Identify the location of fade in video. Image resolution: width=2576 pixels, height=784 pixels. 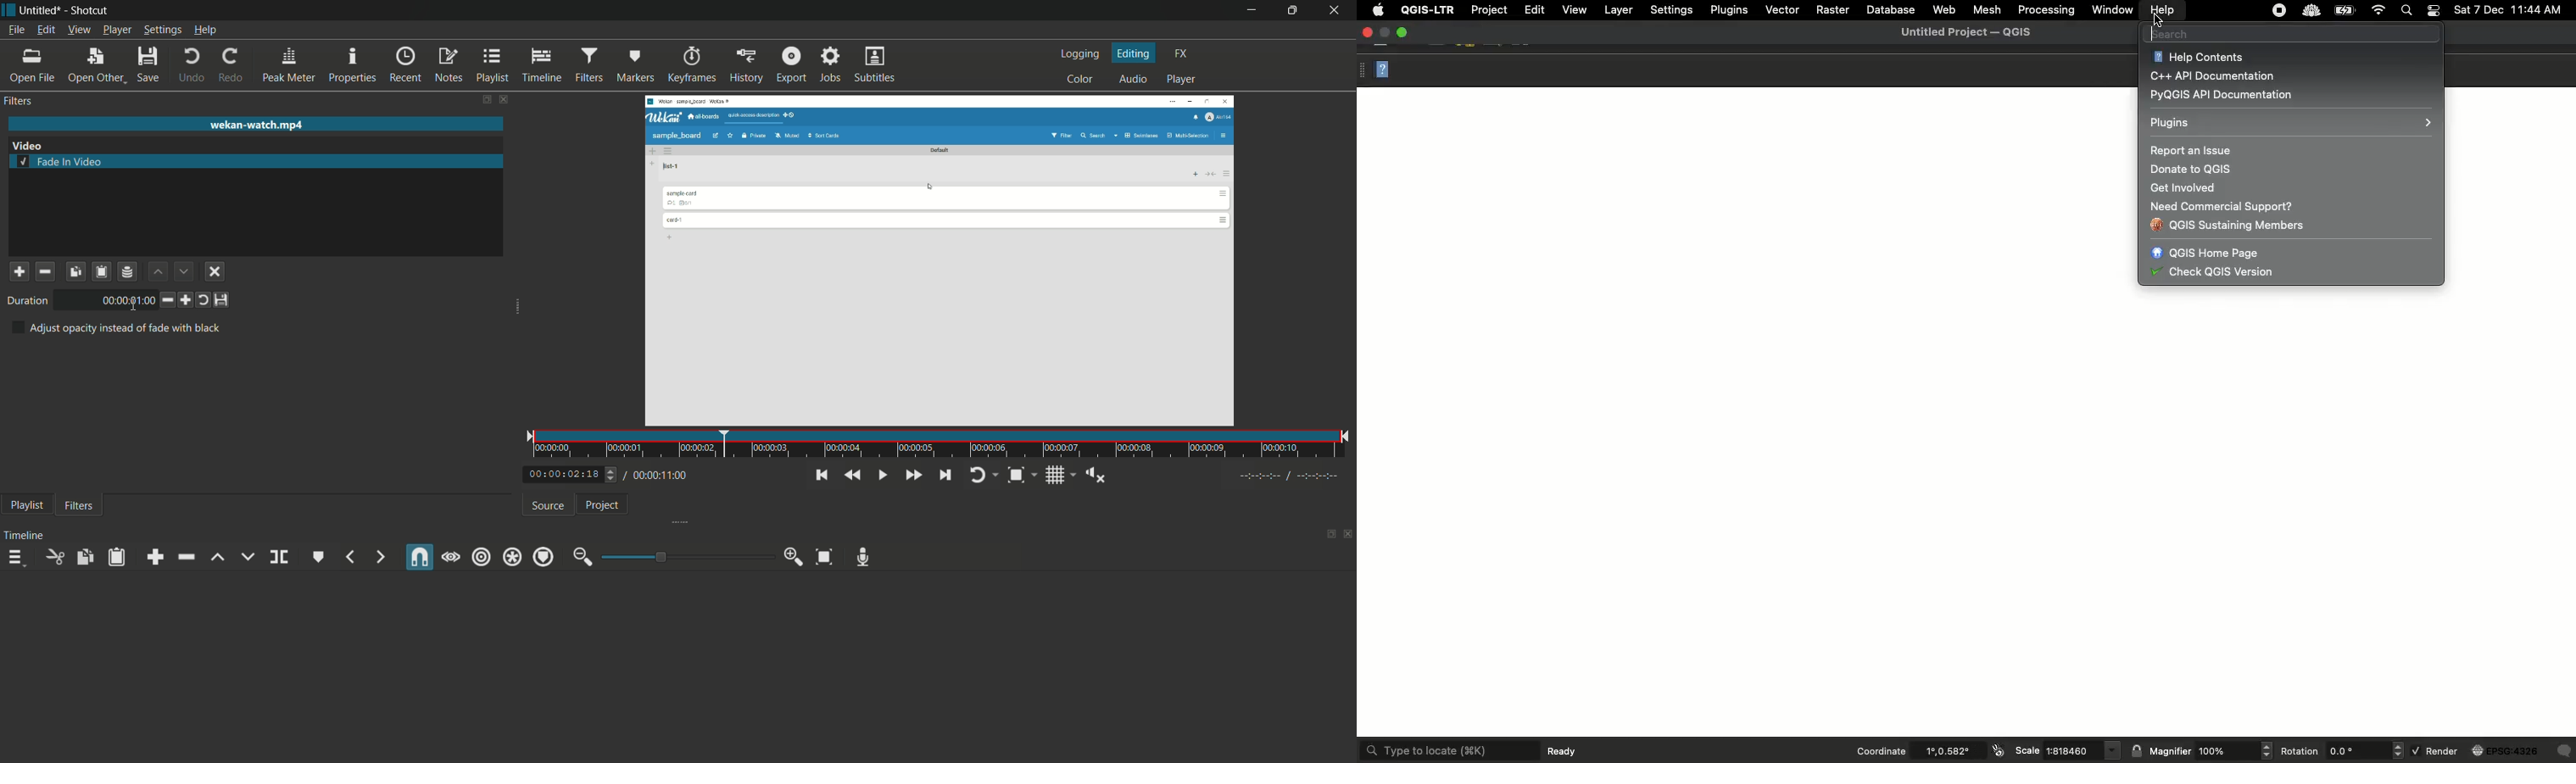
(61, 161).